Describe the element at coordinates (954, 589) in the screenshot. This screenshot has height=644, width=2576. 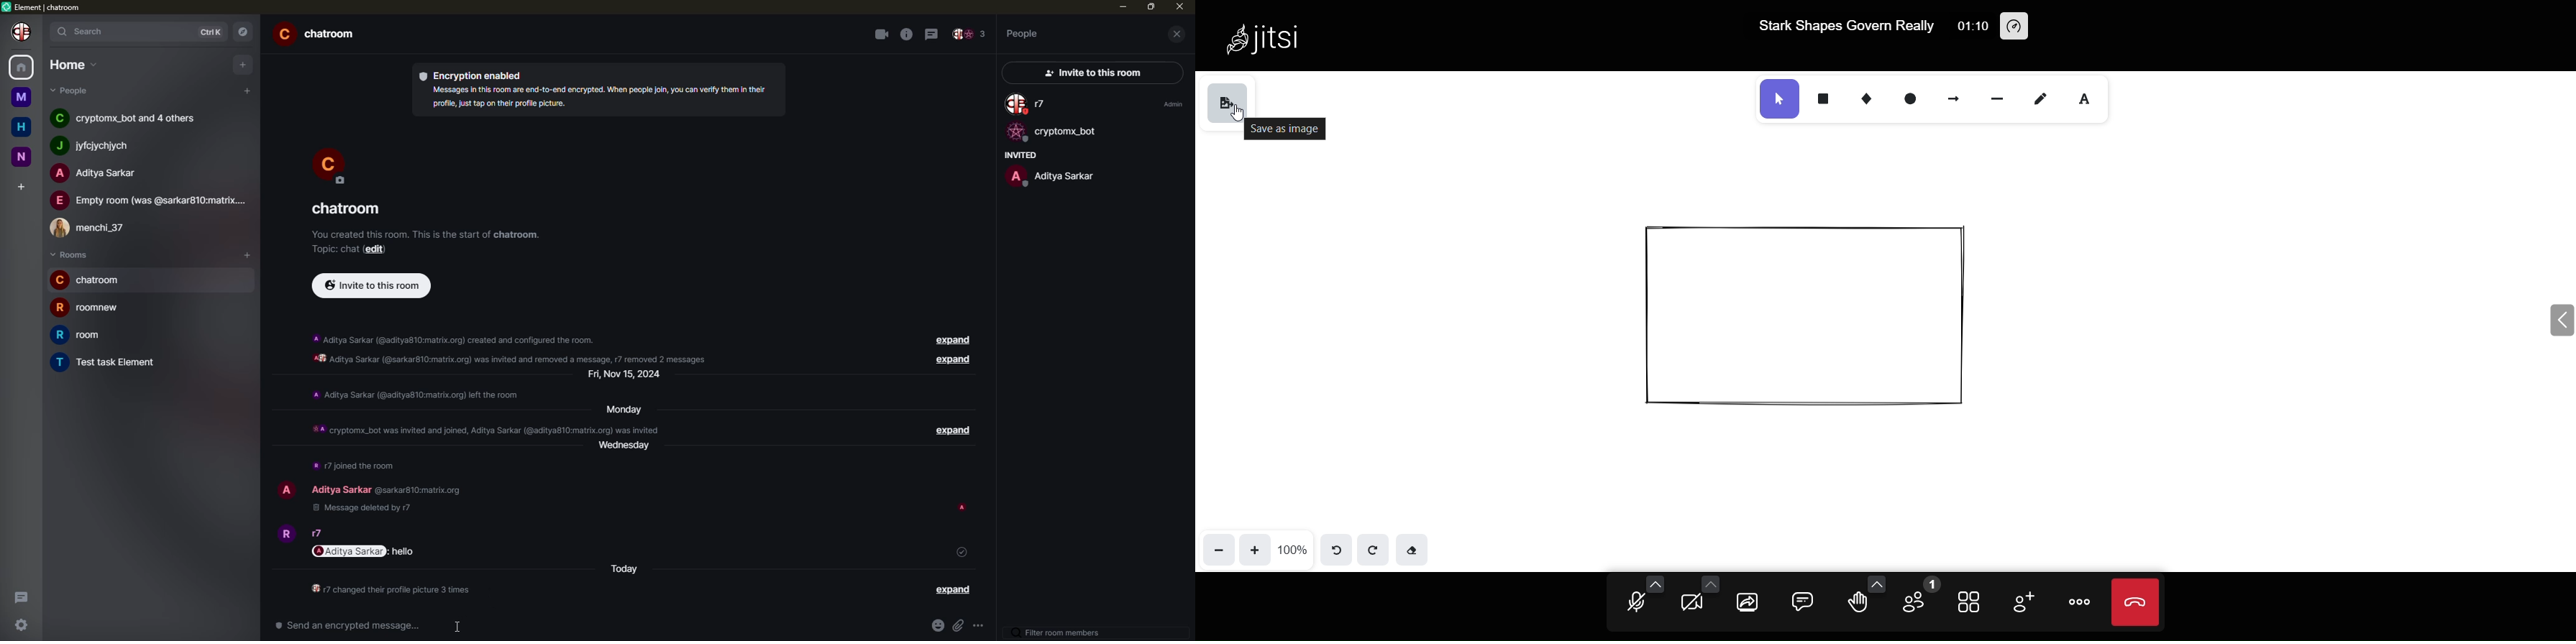
I see `expand` at that location.